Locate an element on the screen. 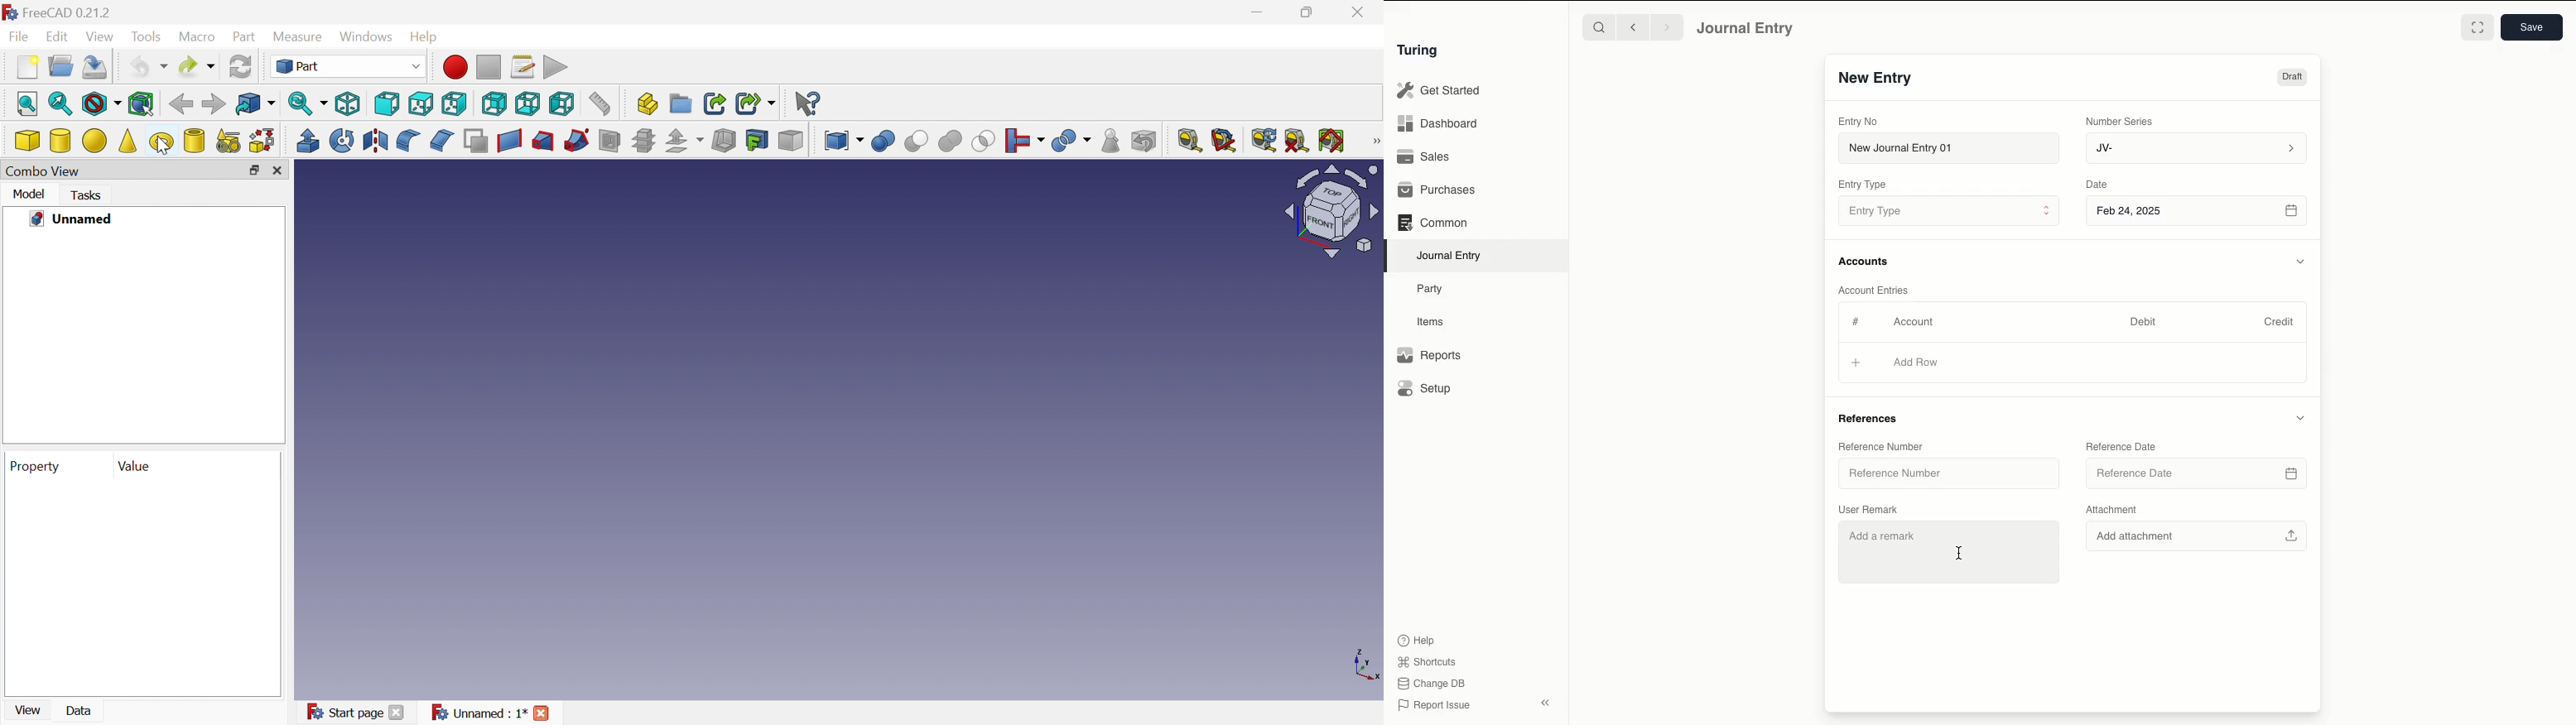 This screenshot has width=2576, height=728. Clear all is located at coordinates (1300, 139).